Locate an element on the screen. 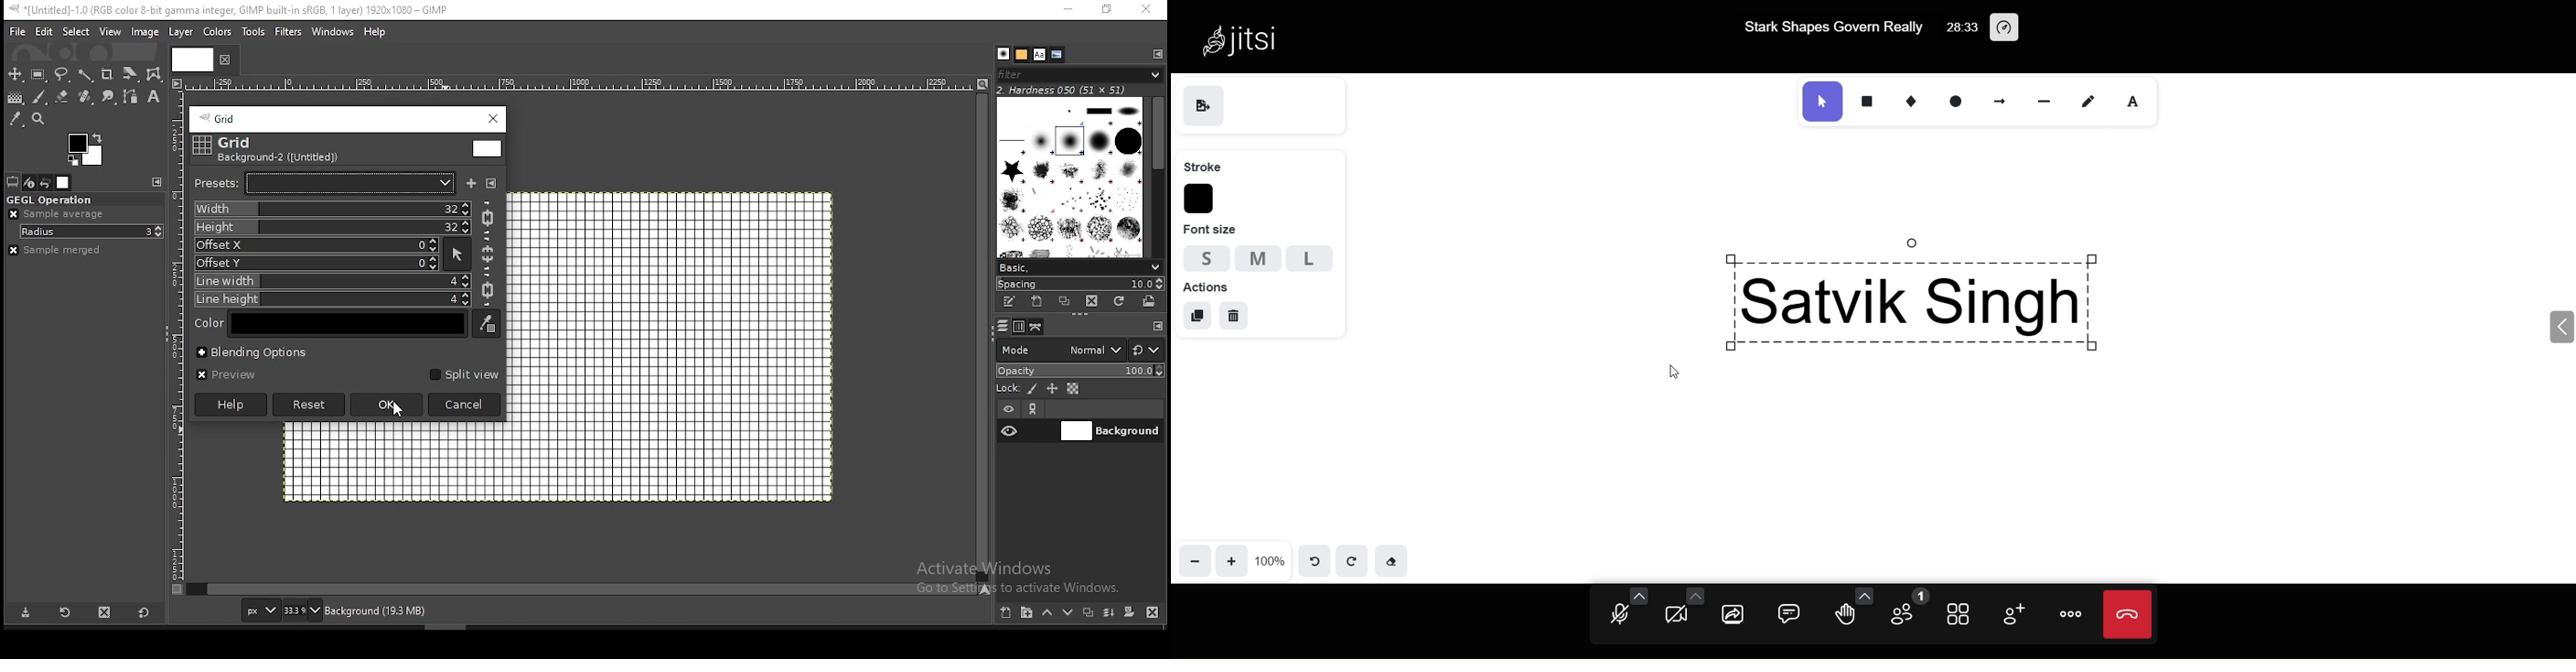 The height and width of the screenshot is (672, 2576). ok is located at coordinates (388, 405).